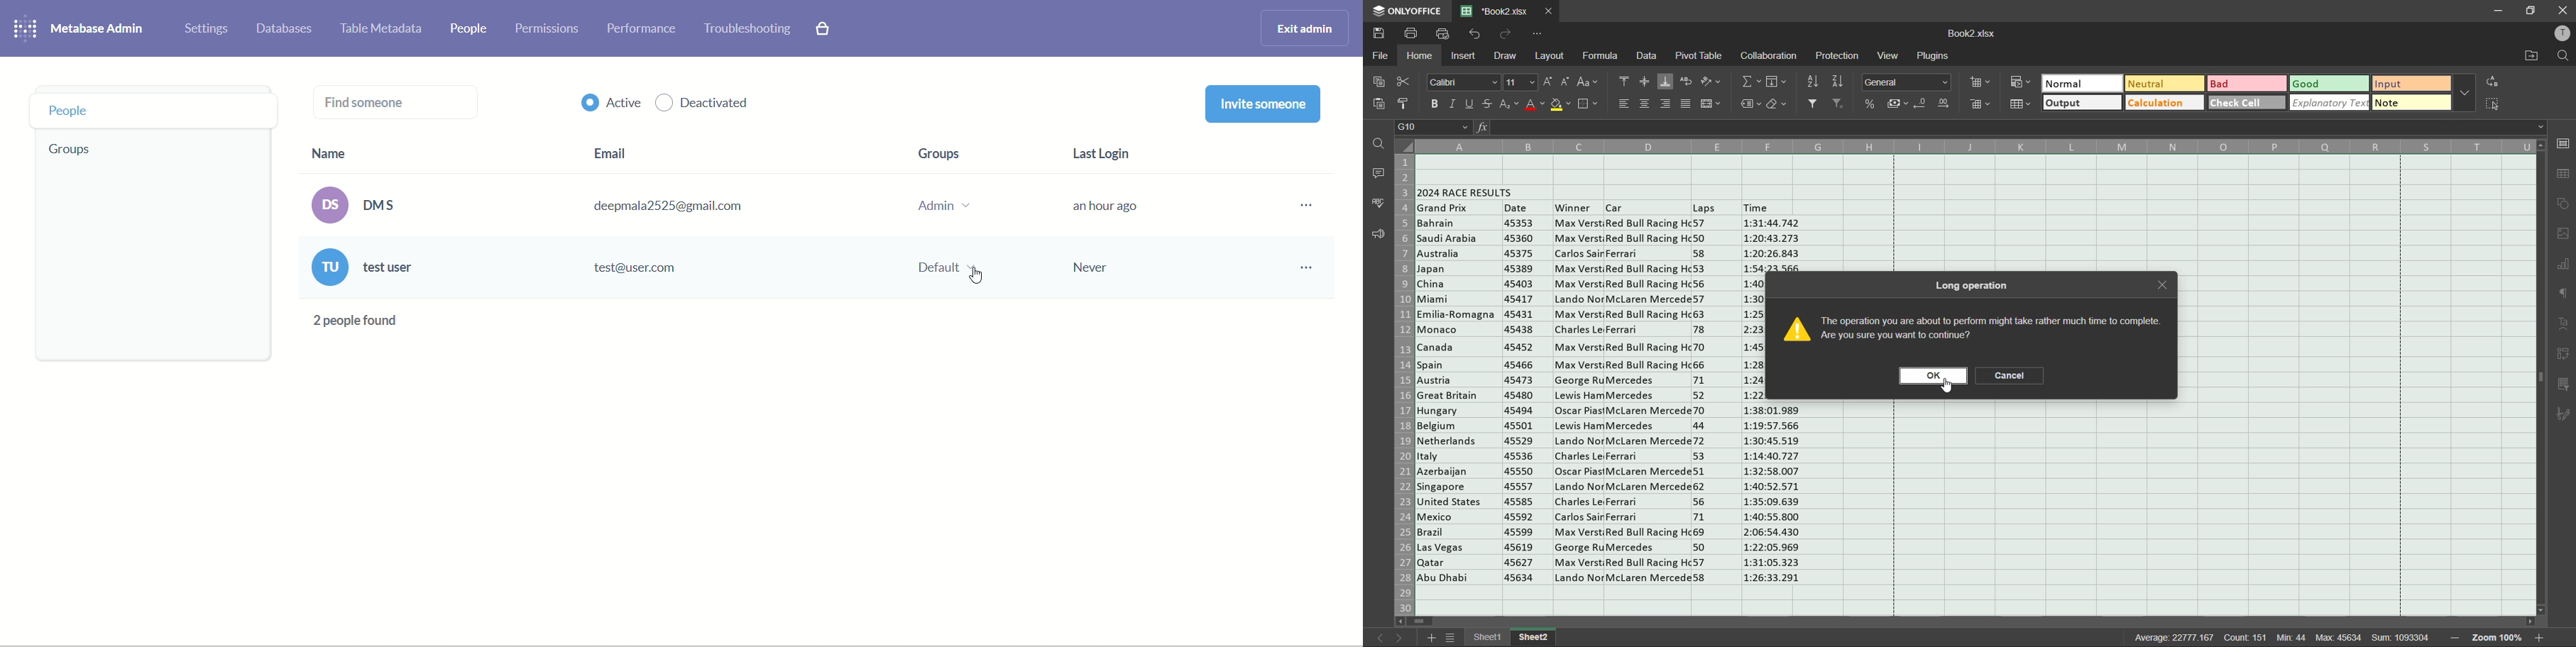 The height and width of the screenshot is (672, 2576). I want to click on change case, so click(1586, 83).